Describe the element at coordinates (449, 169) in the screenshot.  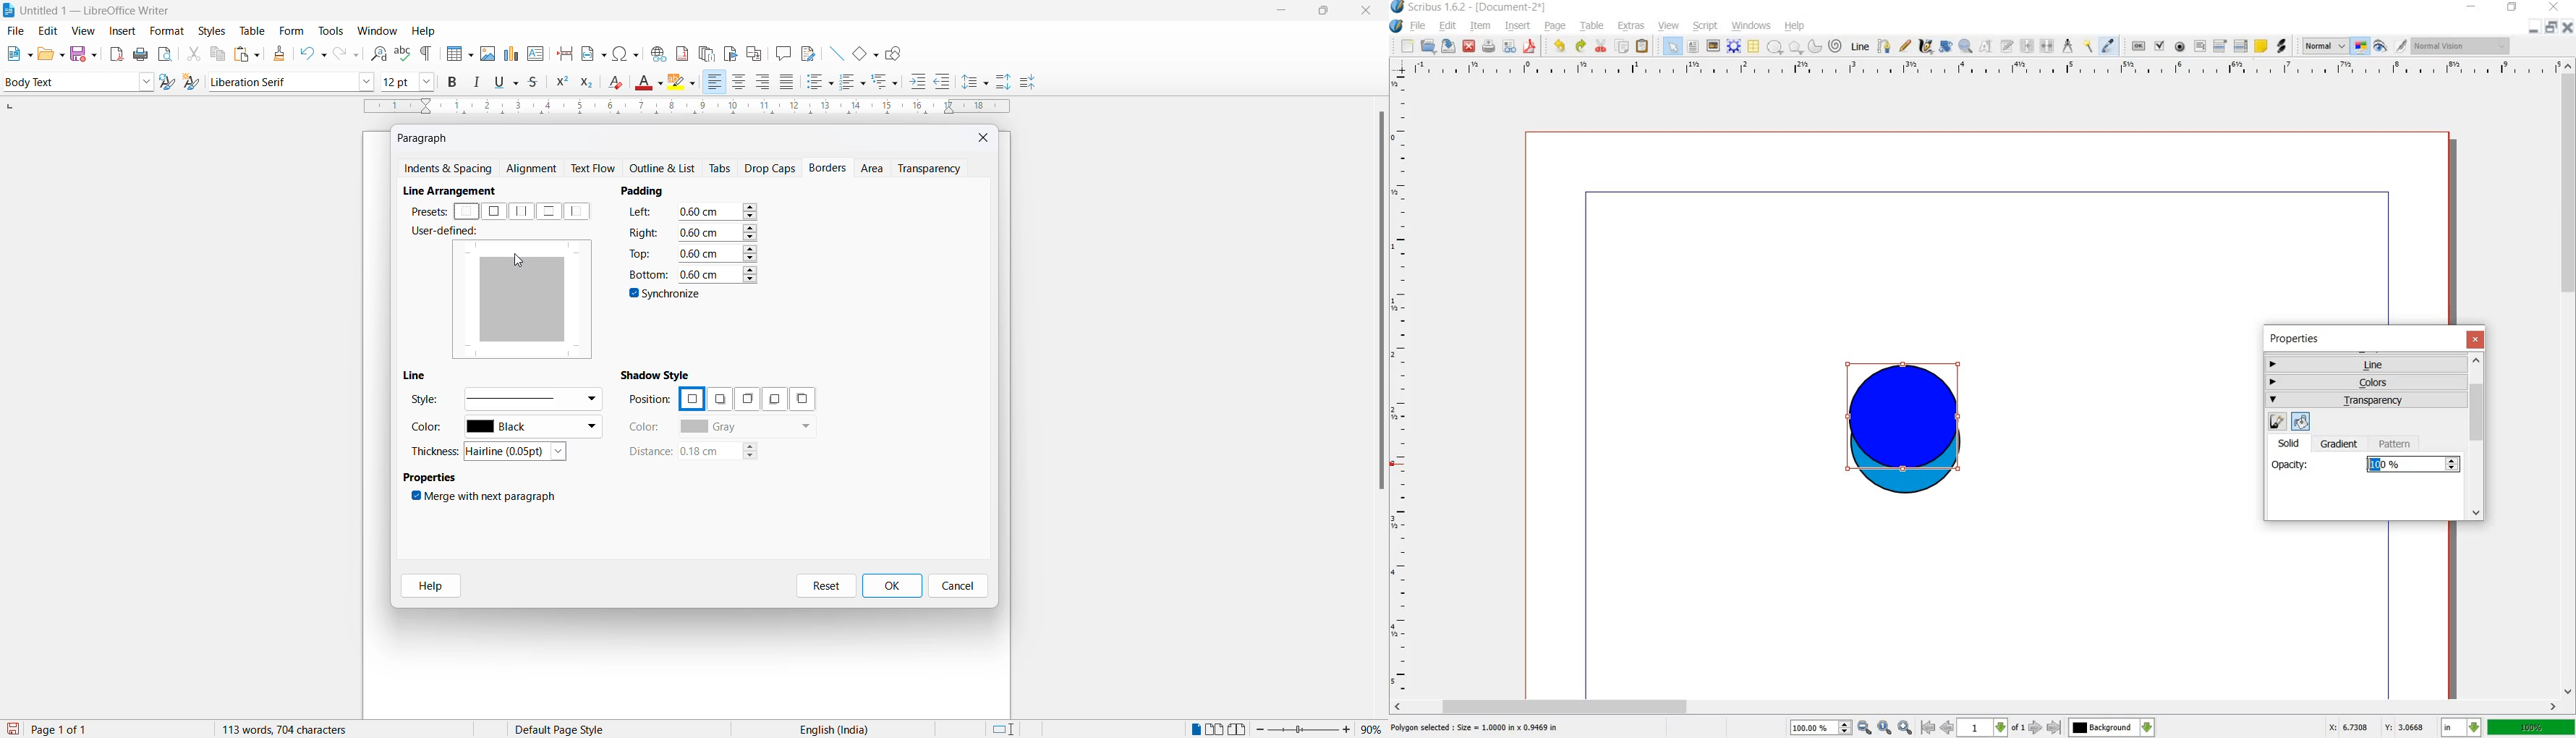
I see `indent and spacing` at that location.